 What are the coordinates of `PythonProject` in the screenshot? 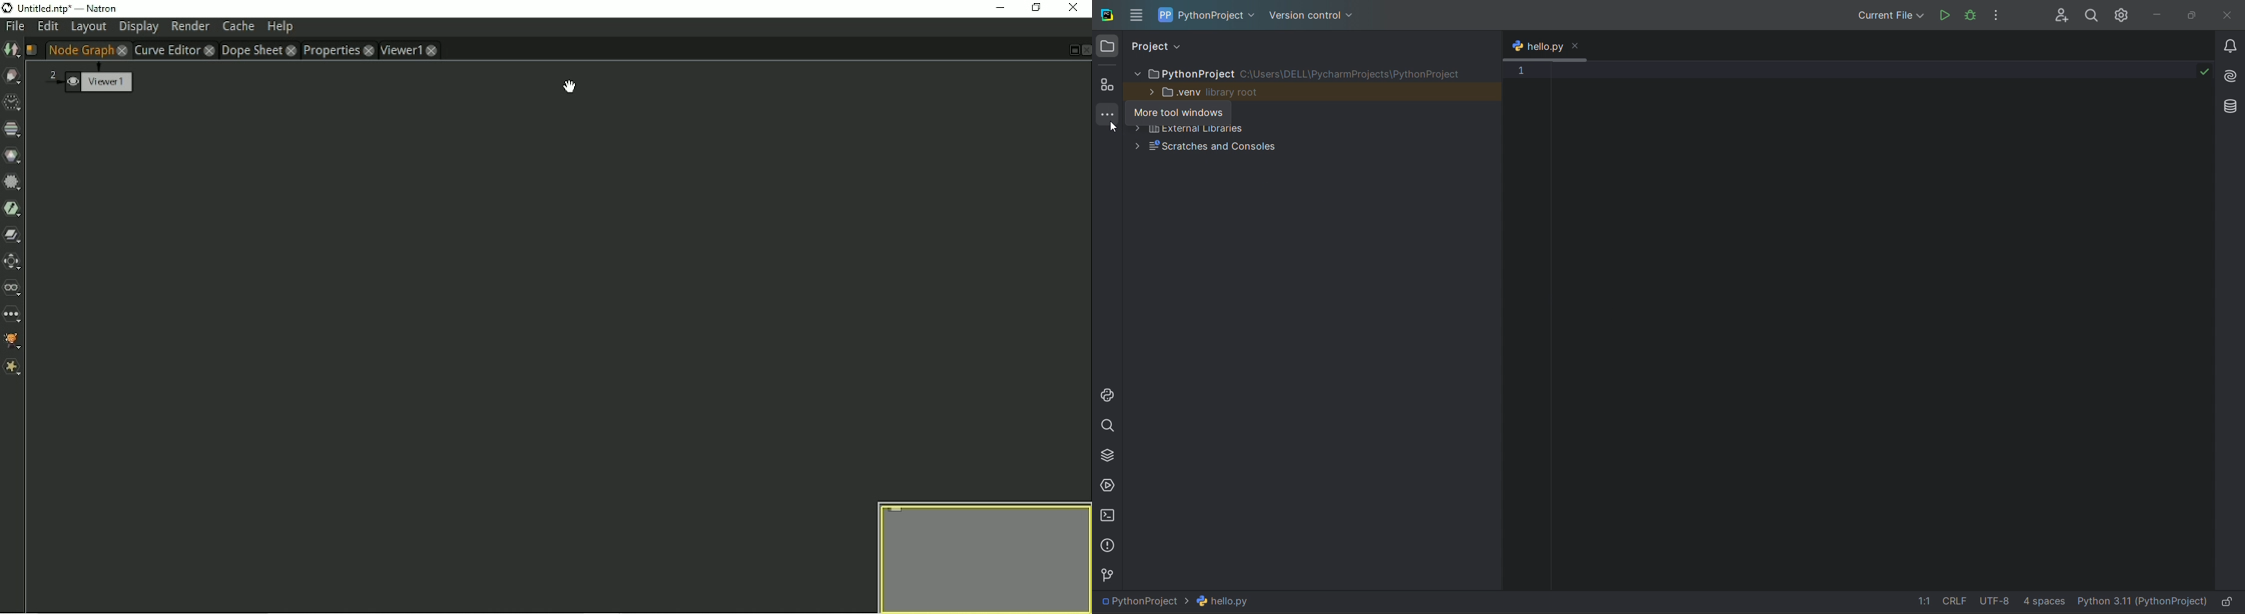 It's located at (1184, 74).